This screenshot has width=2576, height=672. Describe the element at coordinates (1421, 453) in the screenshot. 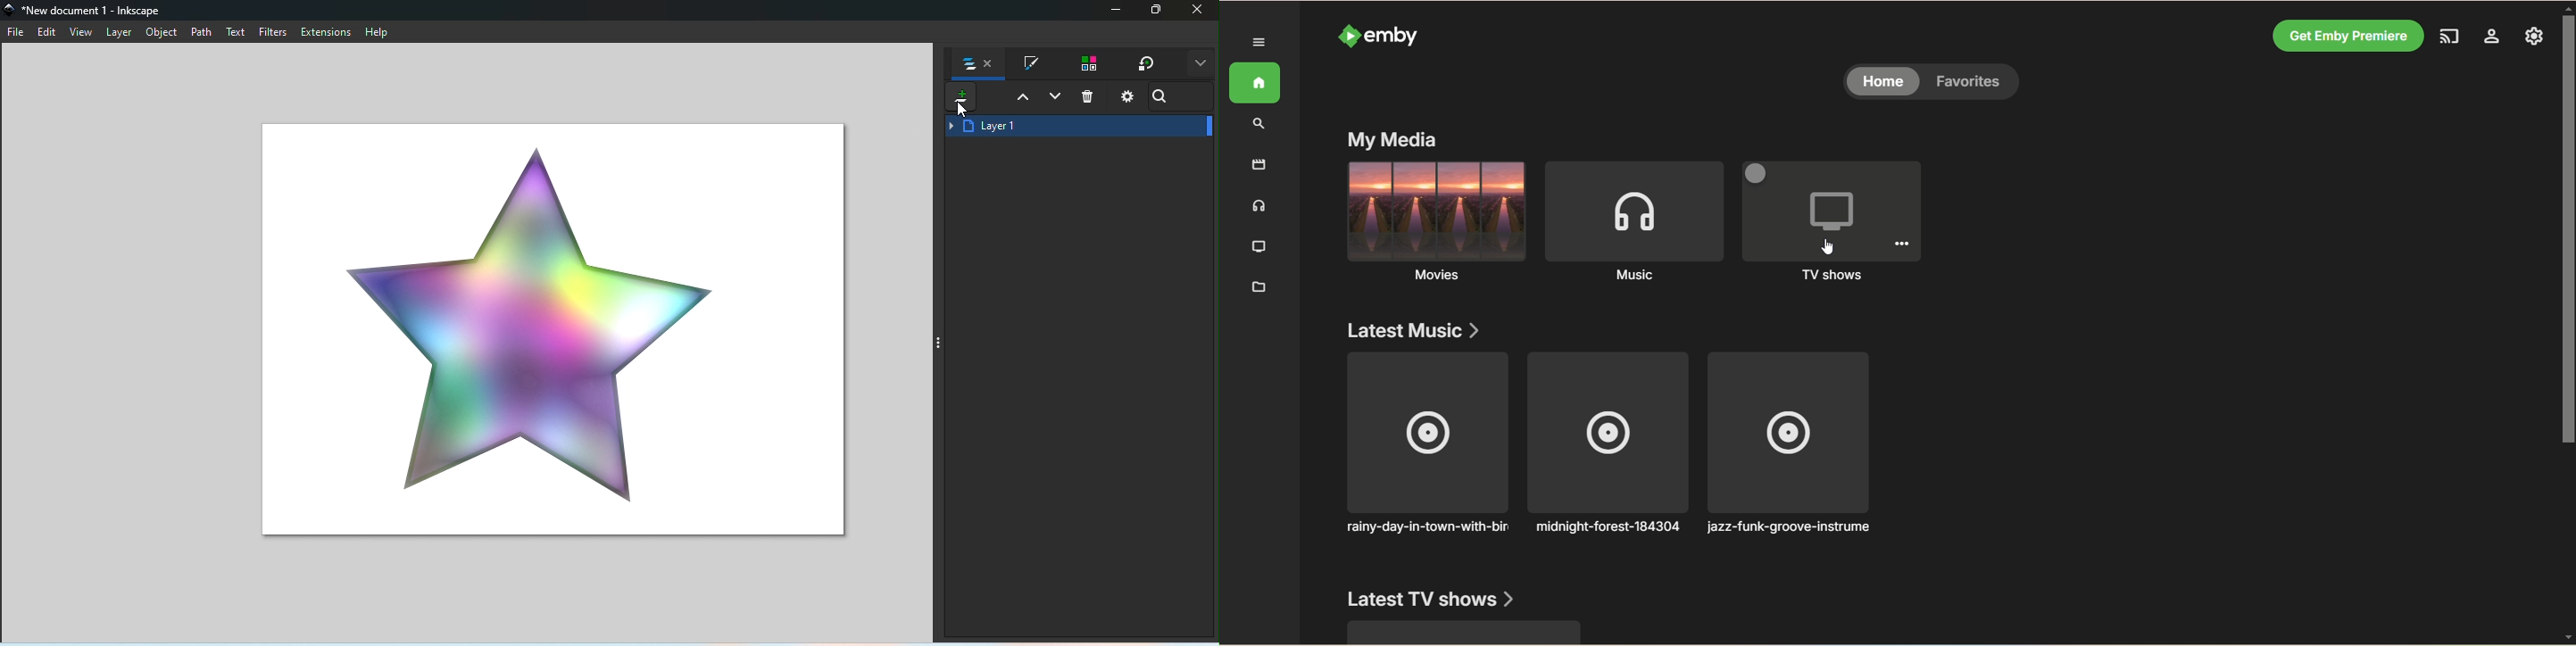

I see `rainy-day-in-town-with-bir` at that location.